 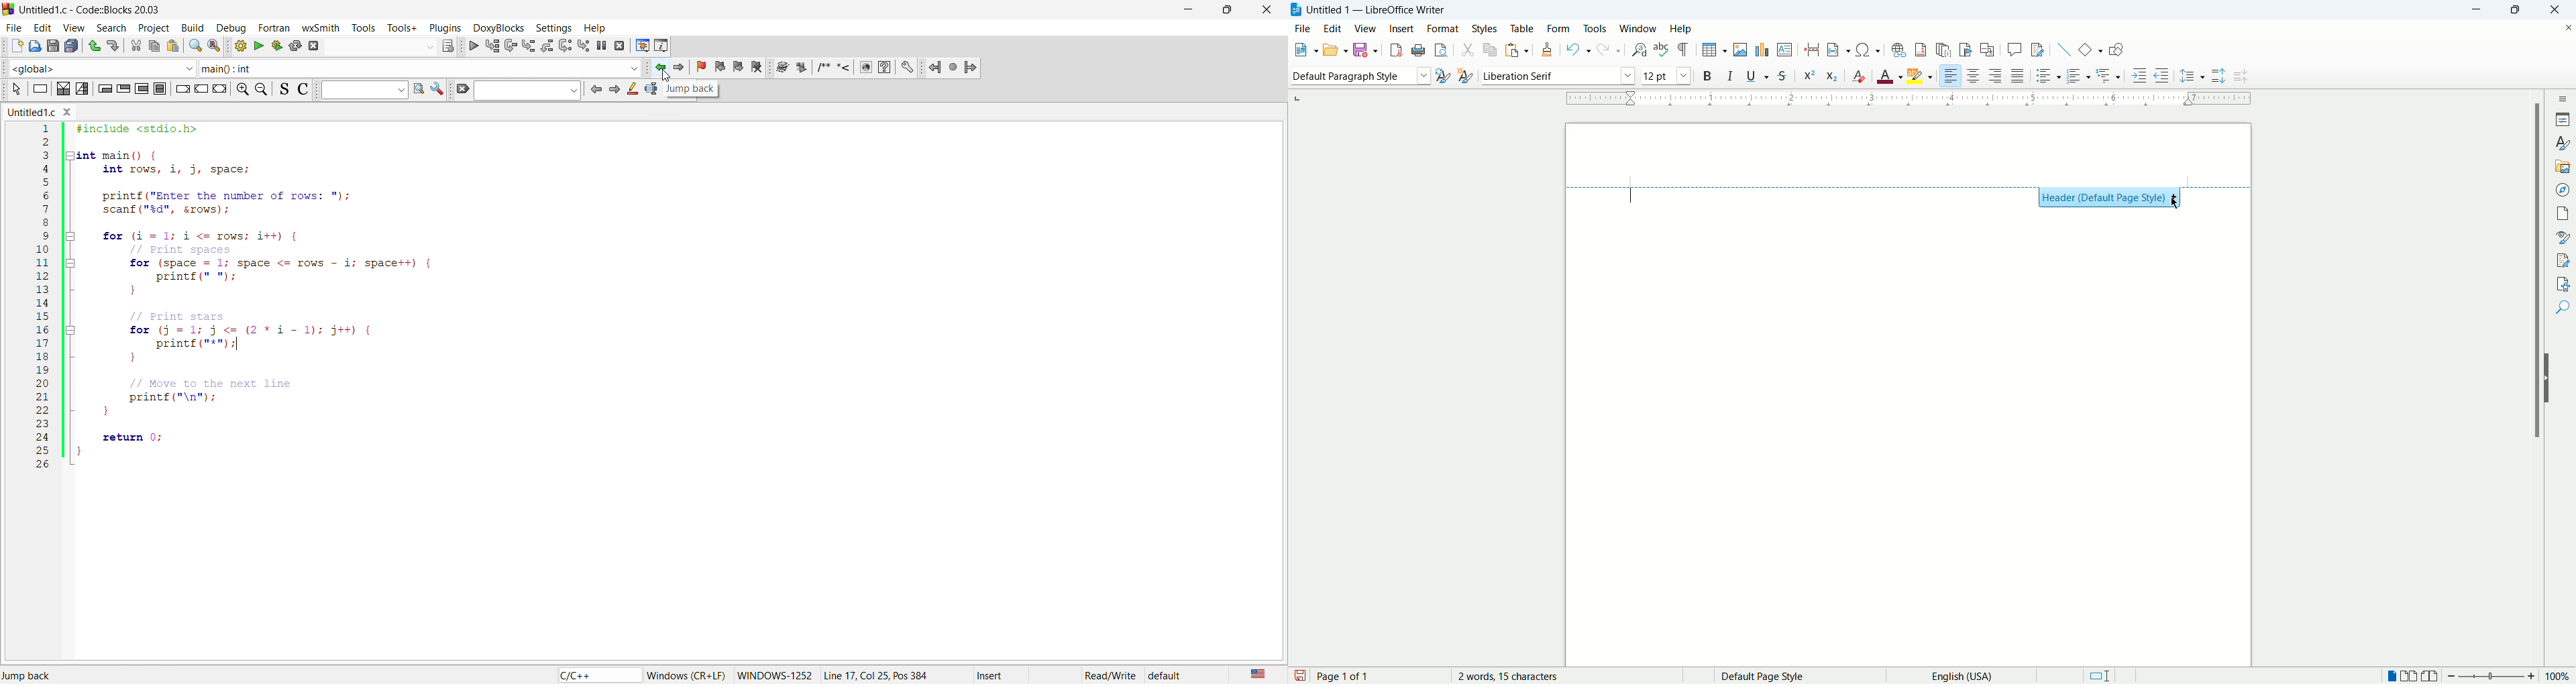 What do you see at coordinates (2564, 236) in the screenshot?
I see `style inspector` at bounding box center [2564, 236].